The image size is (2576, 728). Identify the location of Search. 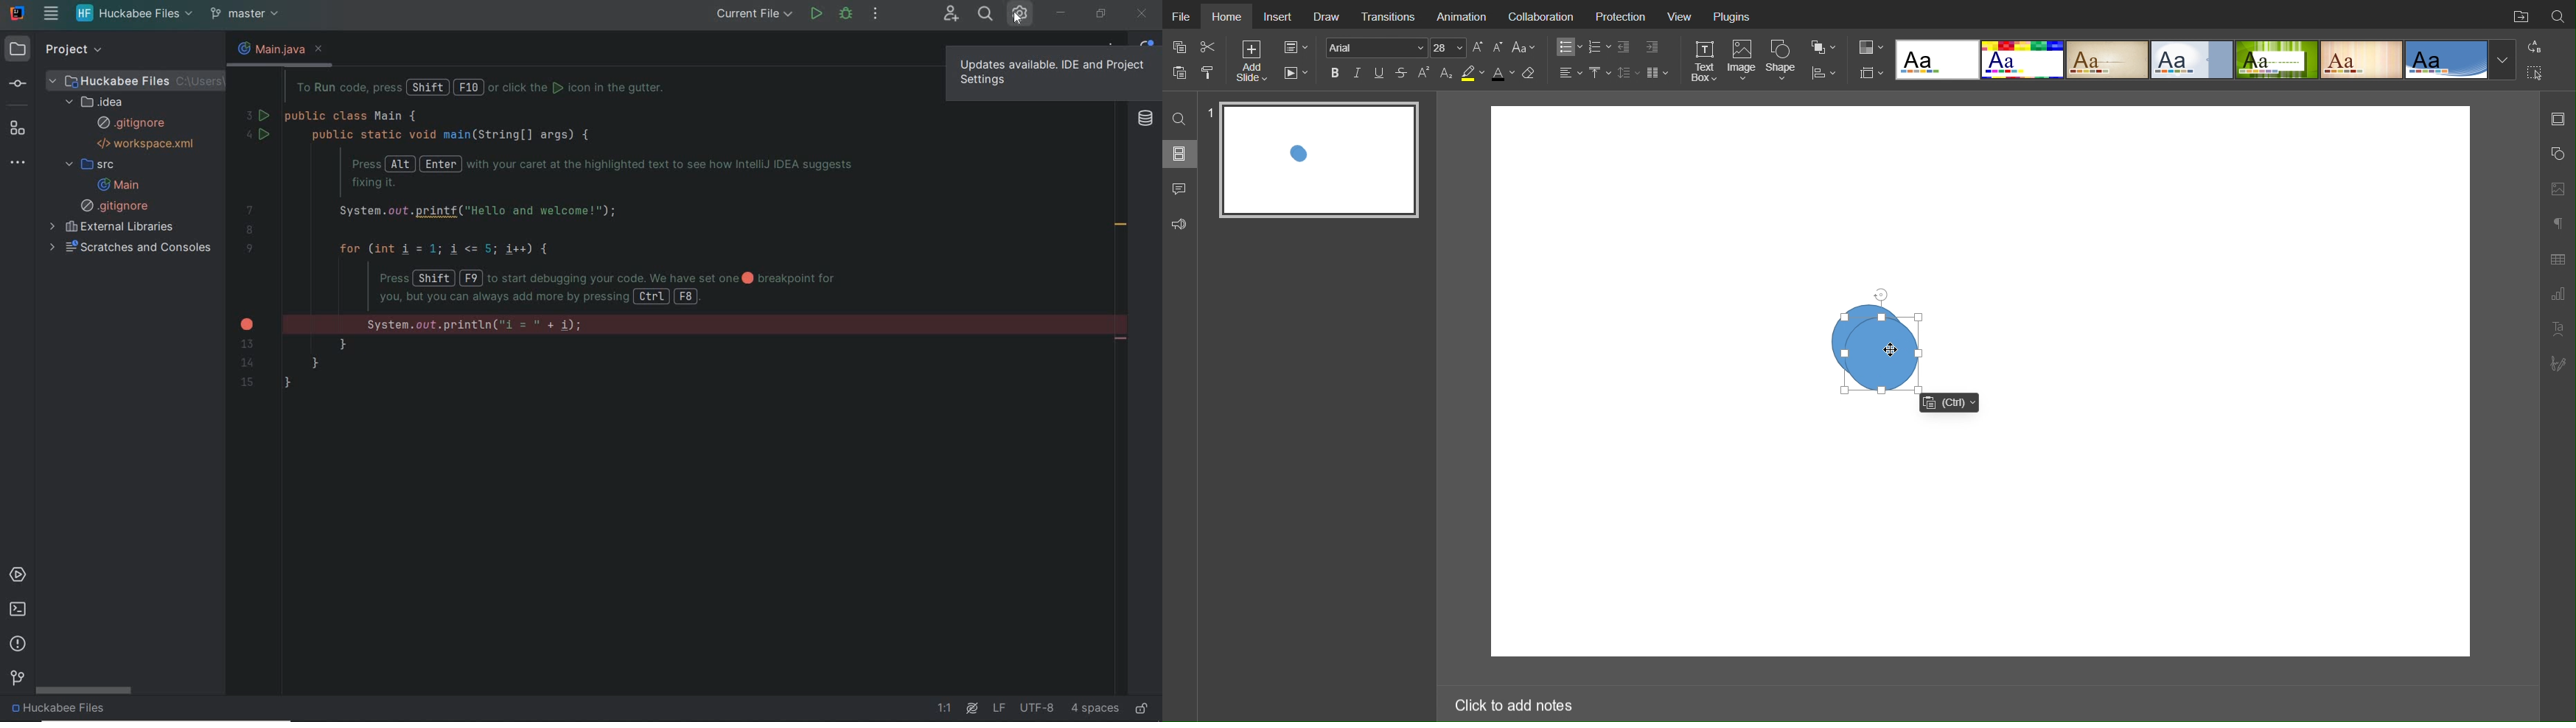
(2558, 14).